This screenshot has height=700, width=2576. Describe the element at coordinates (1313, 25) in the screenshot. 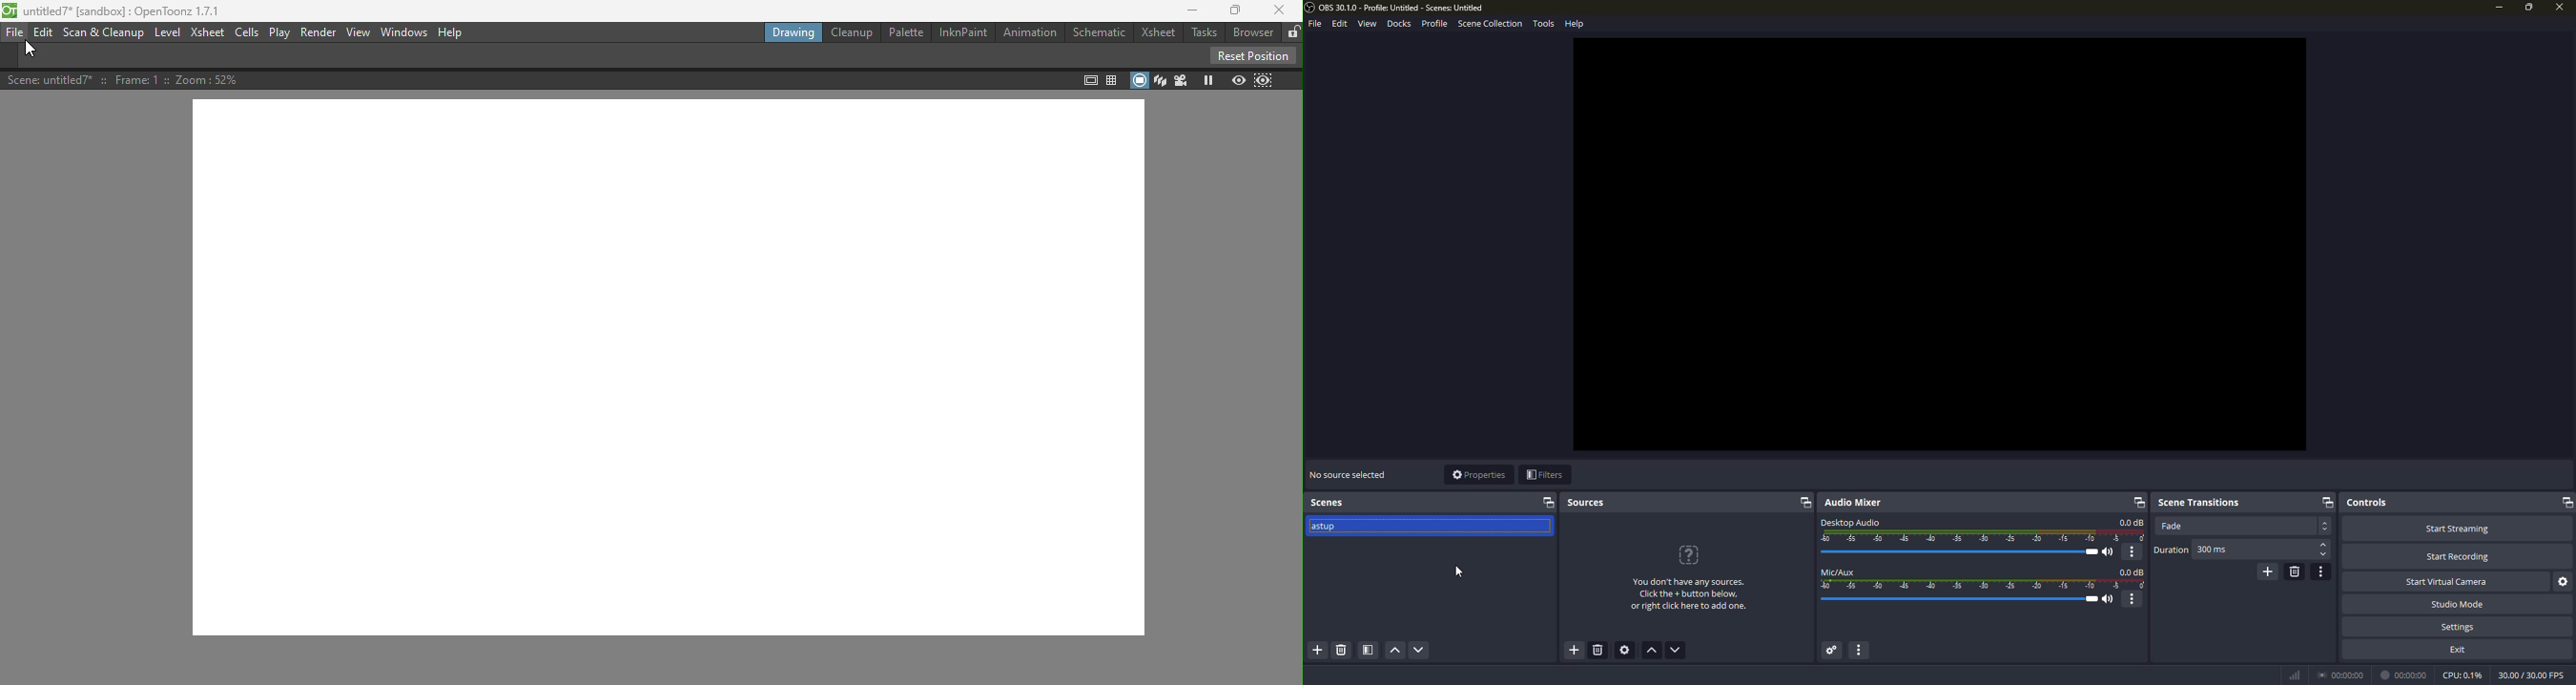

I see `file` at that location.